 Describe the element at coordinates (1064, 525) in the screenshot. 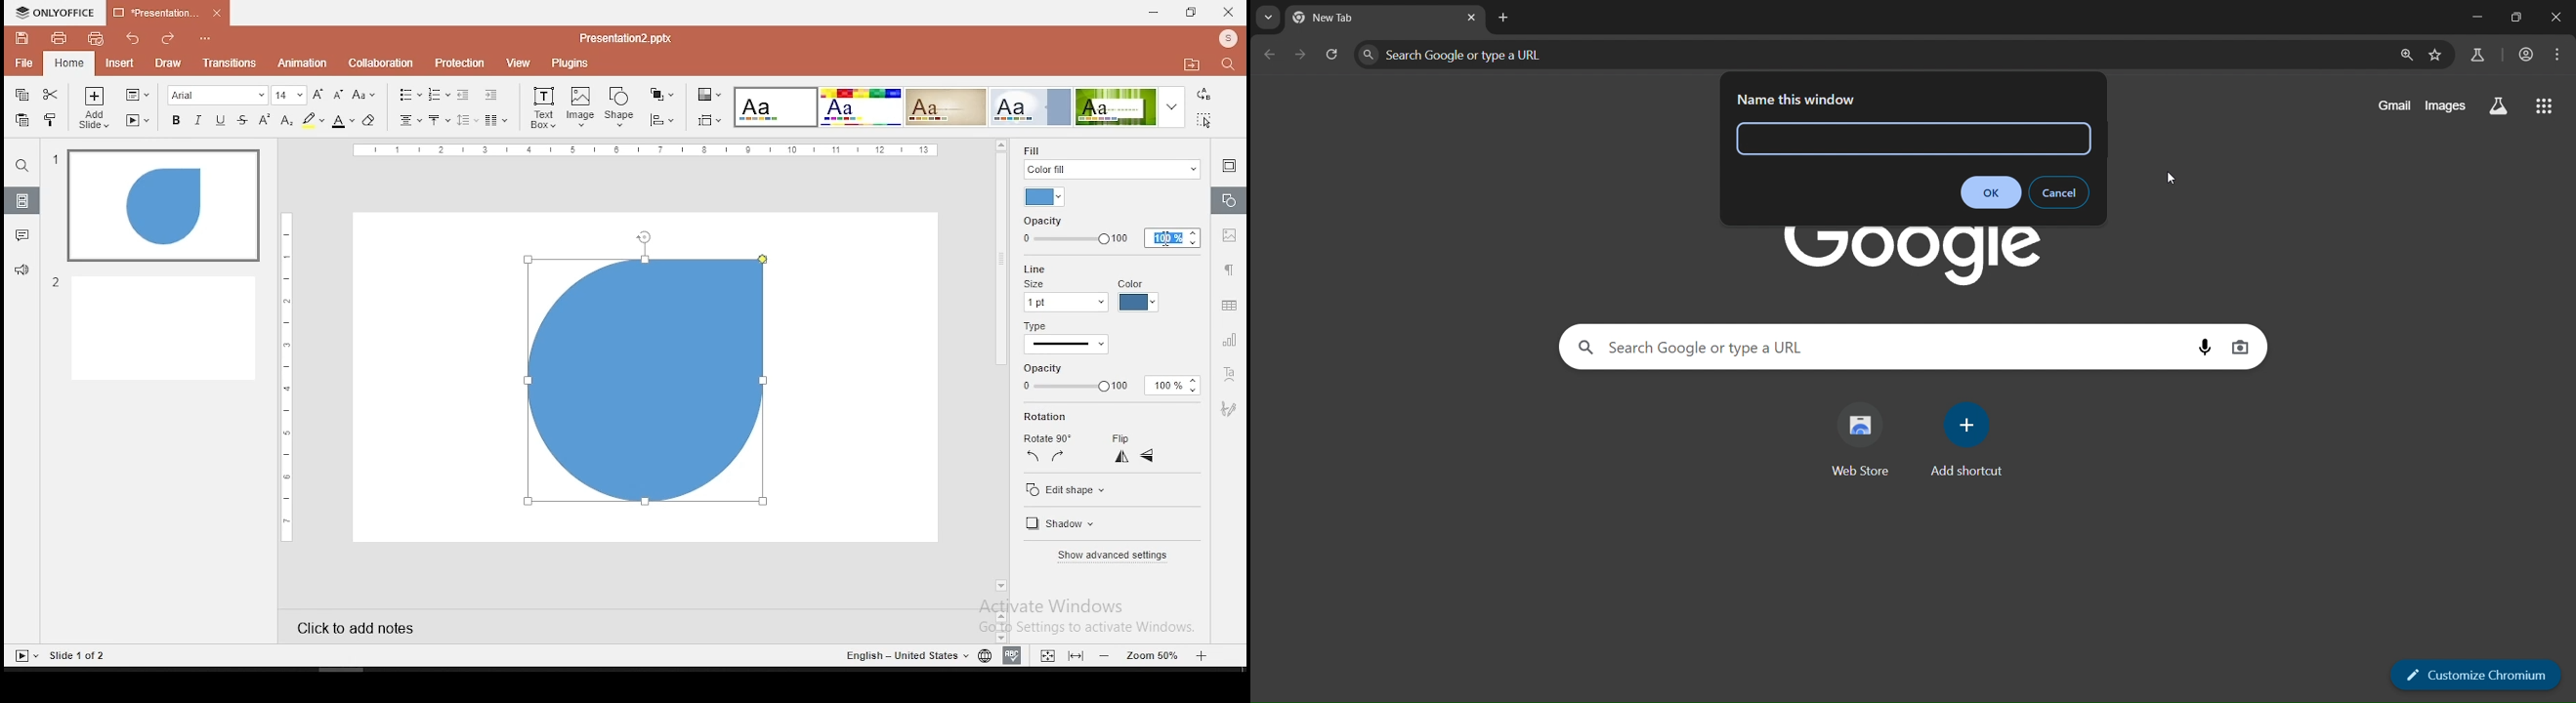

I see `shadow` at that location.